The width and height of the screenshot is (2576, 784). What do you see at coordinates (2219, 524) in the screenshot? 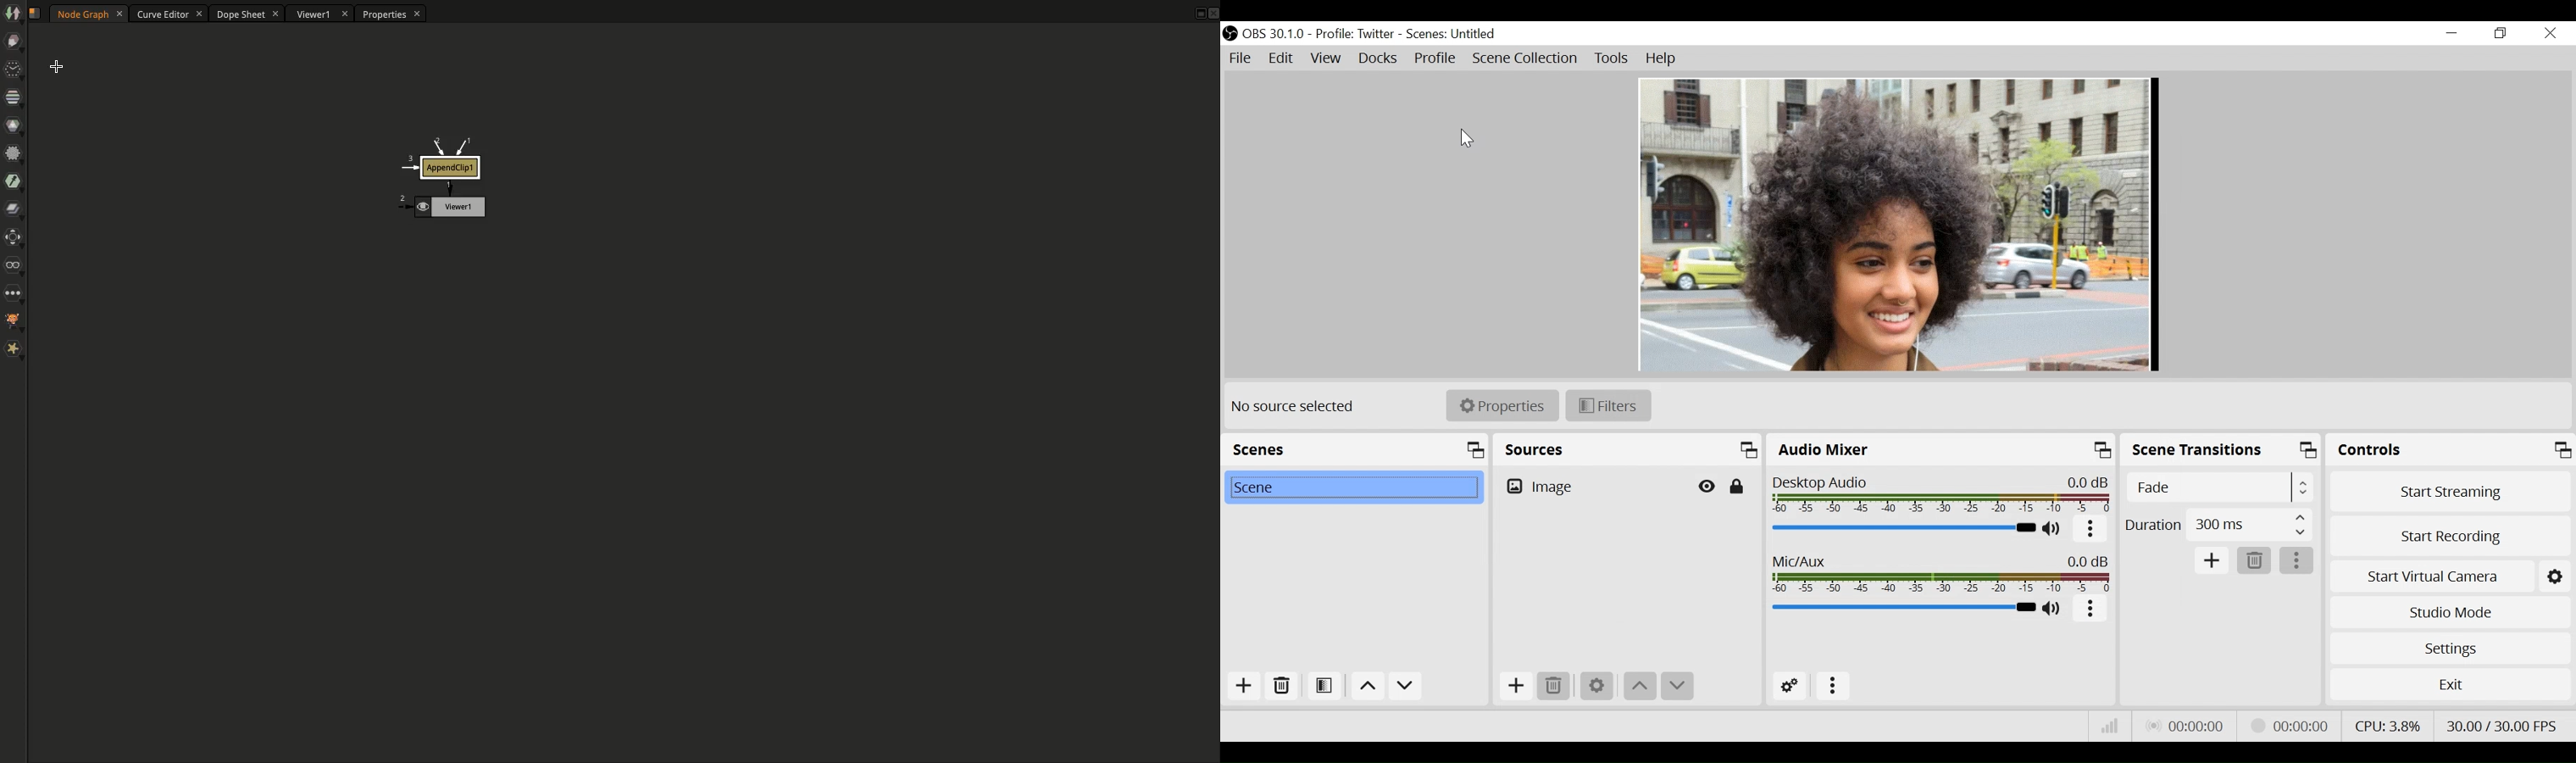
I see `Select Duration` at bounding box center [2219, 524].